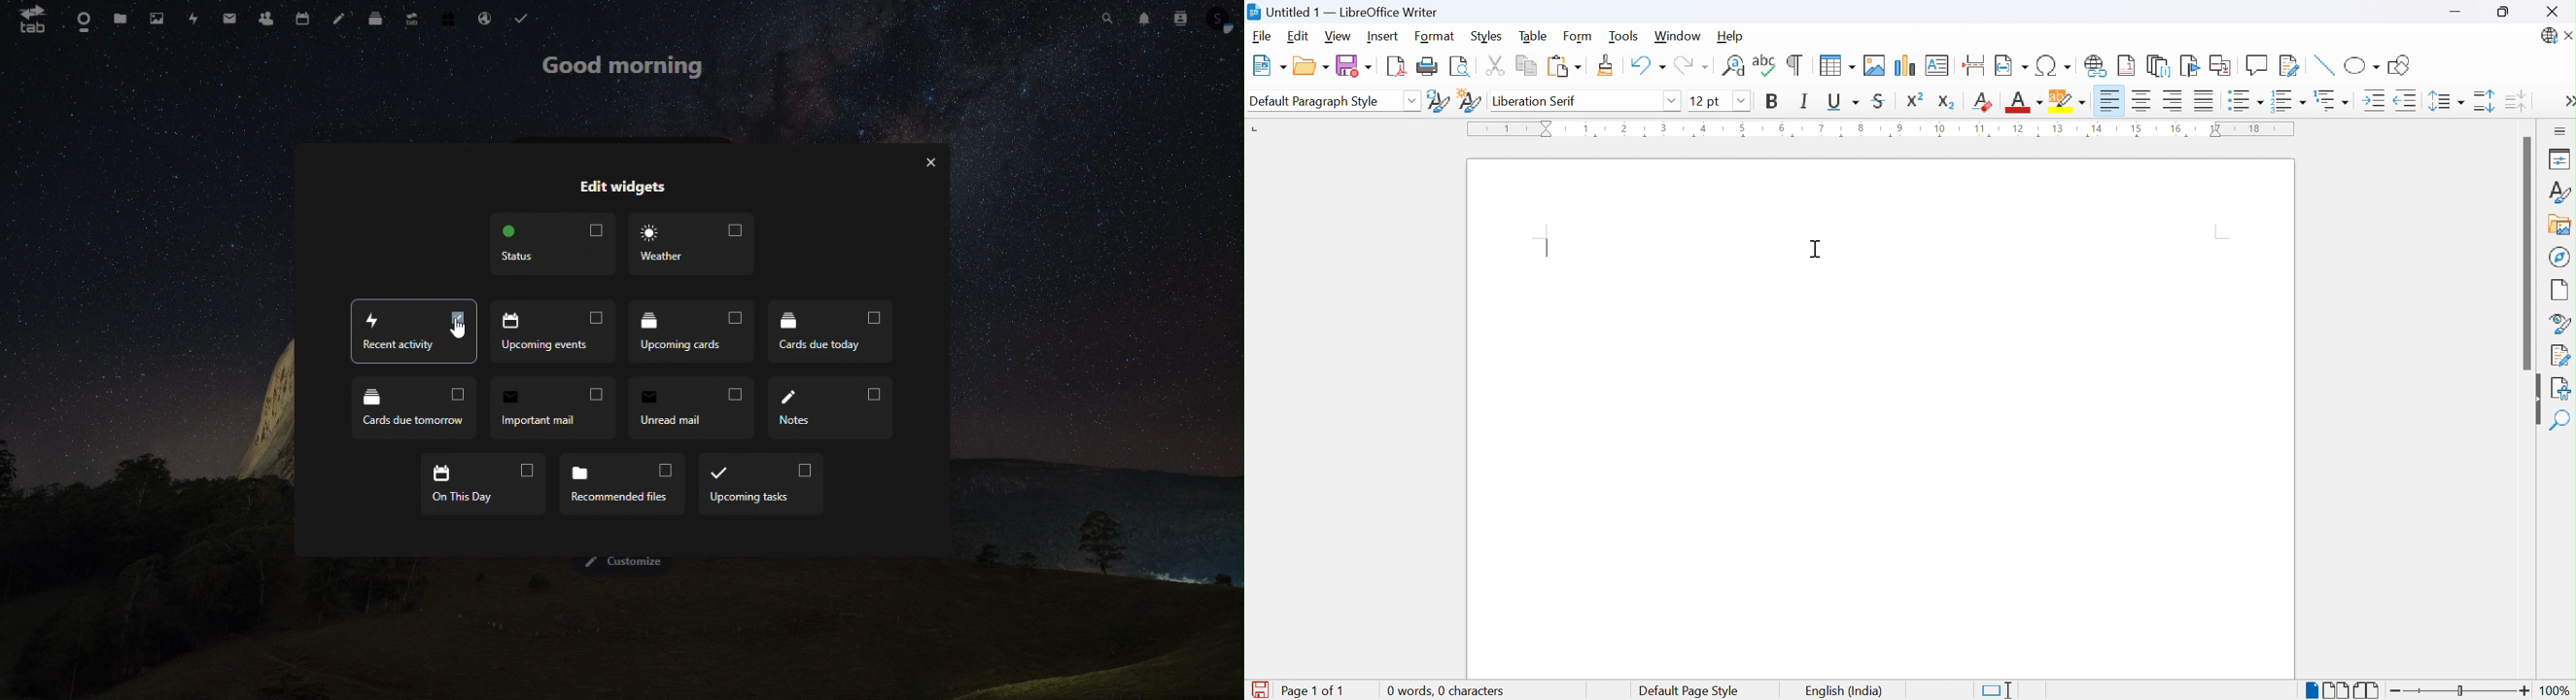 This screenshot has height=700, width=2576. What do you see at coordinates (307, 16) in the screenshot?
I see `calender` at bounding box center [307, 16].